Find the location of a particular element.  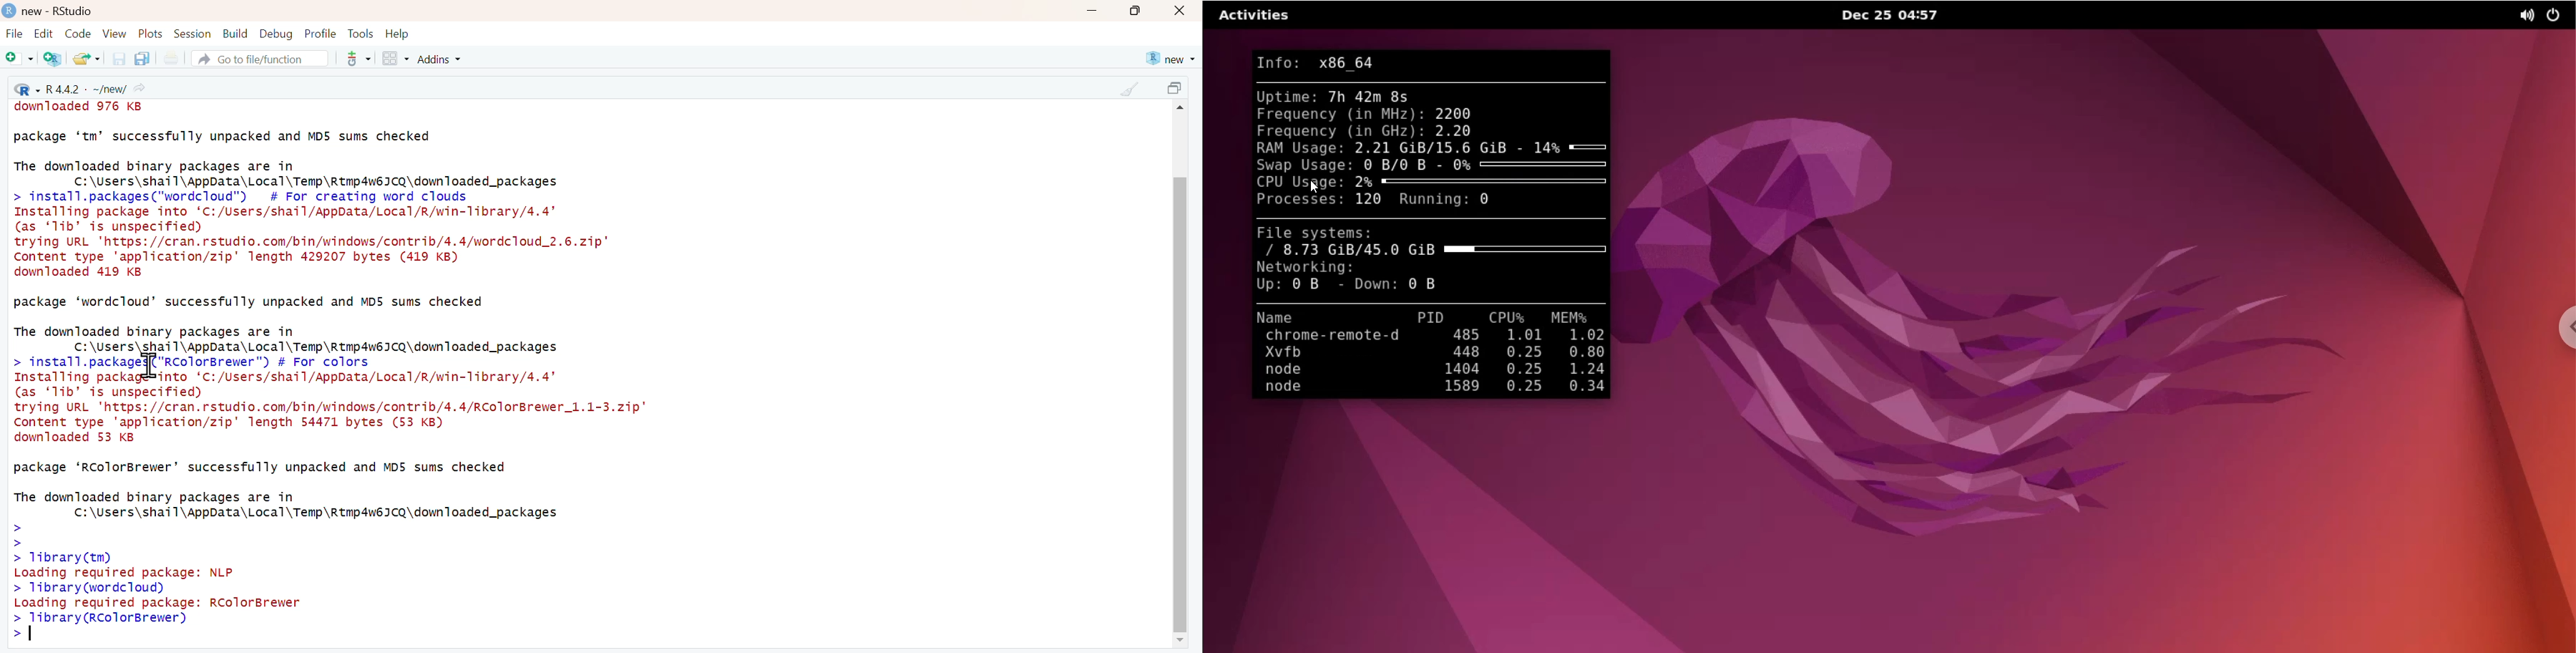

package ‘wordcloud’ successfully unpacked and MD5 sums checked is located at coordinates (250, 303).